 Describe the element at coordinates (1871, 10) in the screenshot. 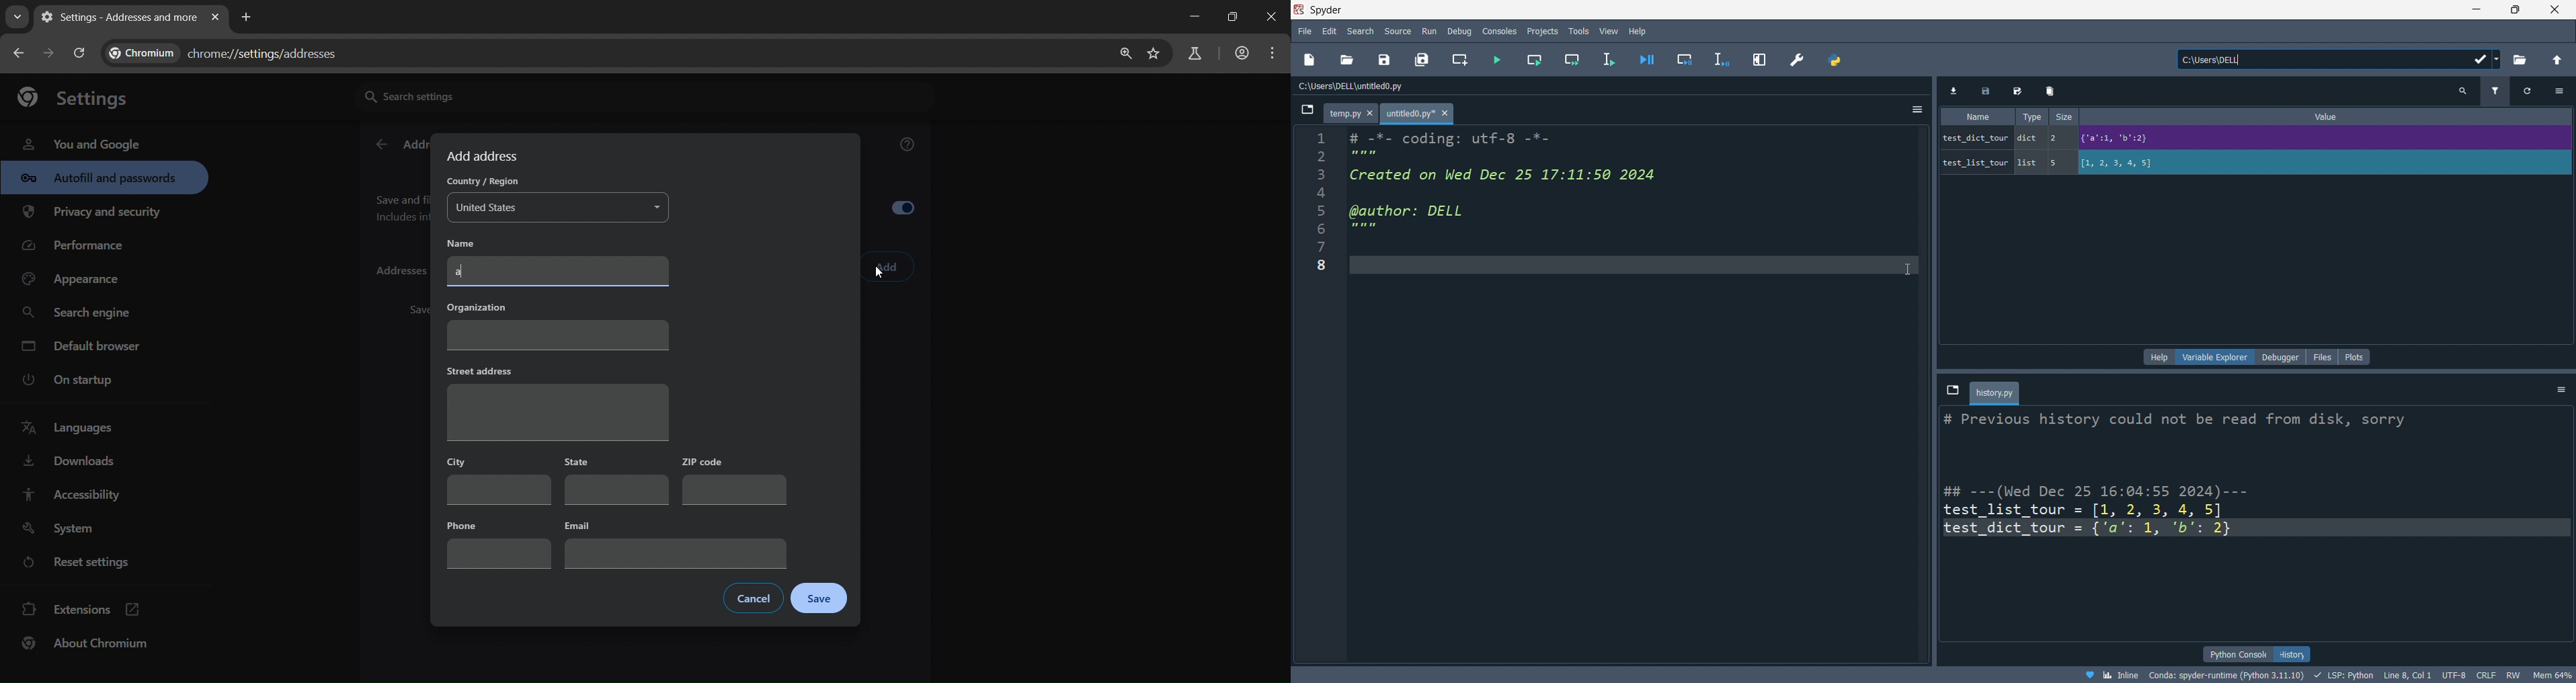

I see `Spyder` at that location.